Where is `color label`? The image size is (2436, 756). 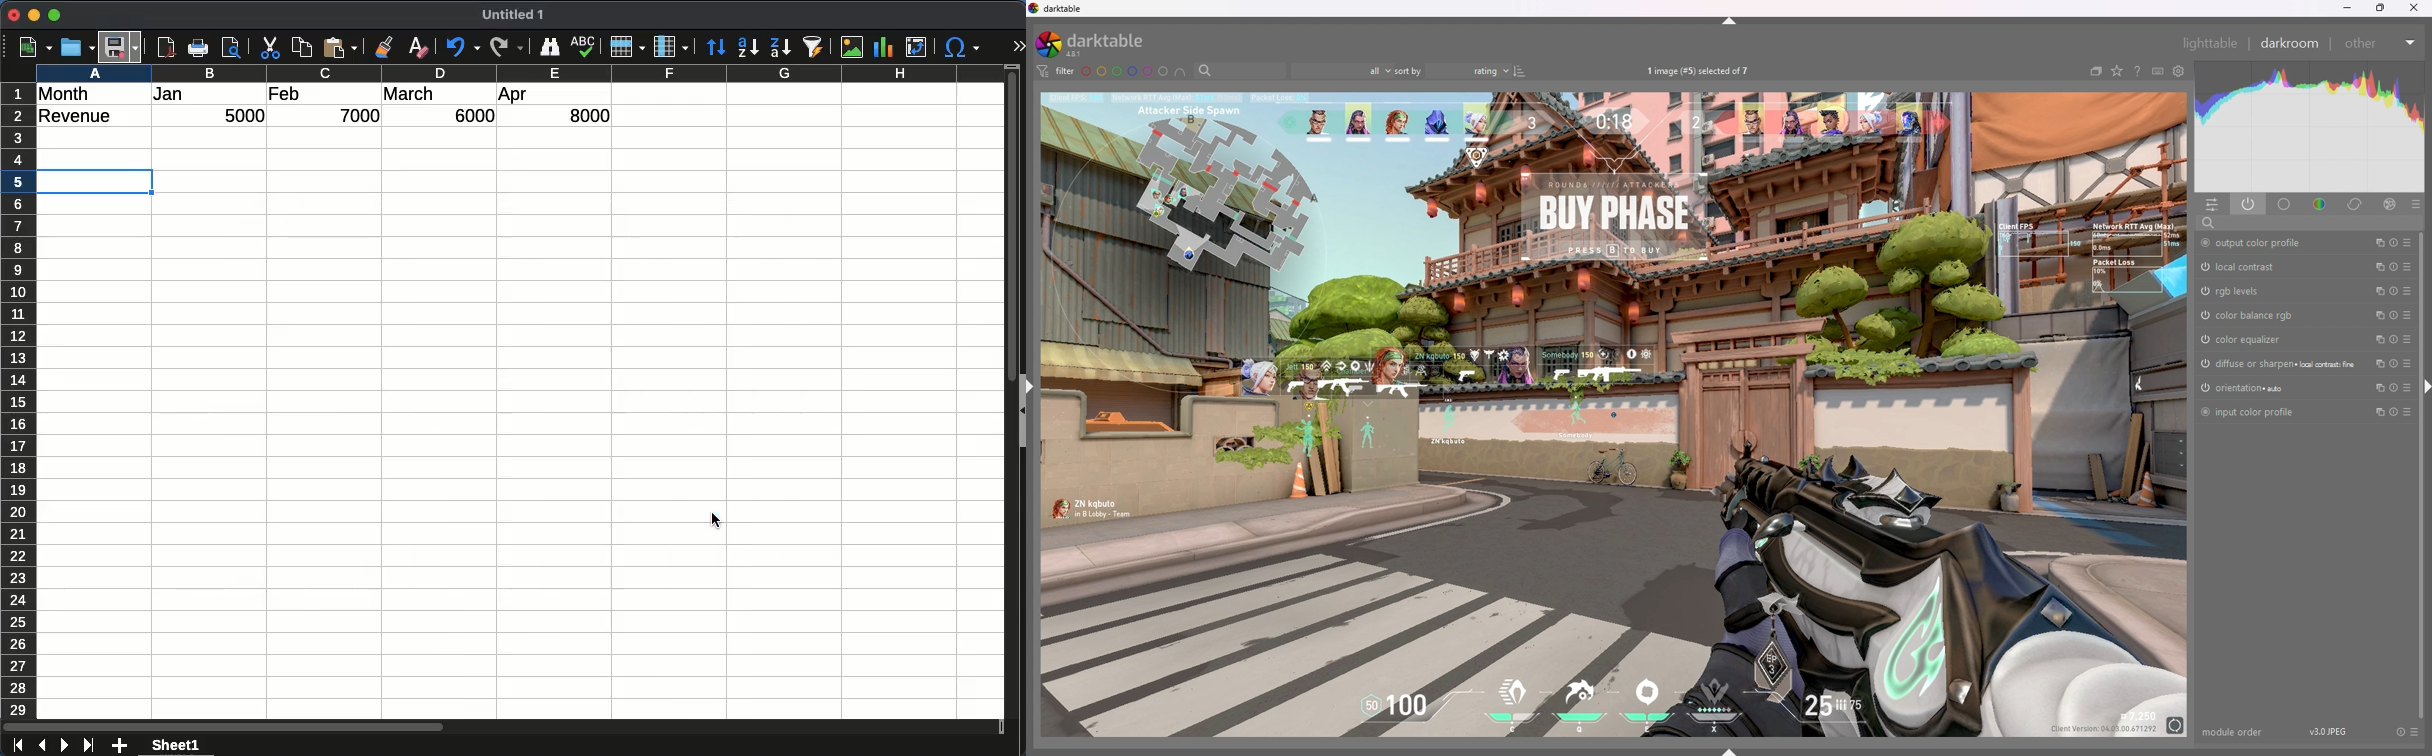
color label is located at coordinates (1124, 71).